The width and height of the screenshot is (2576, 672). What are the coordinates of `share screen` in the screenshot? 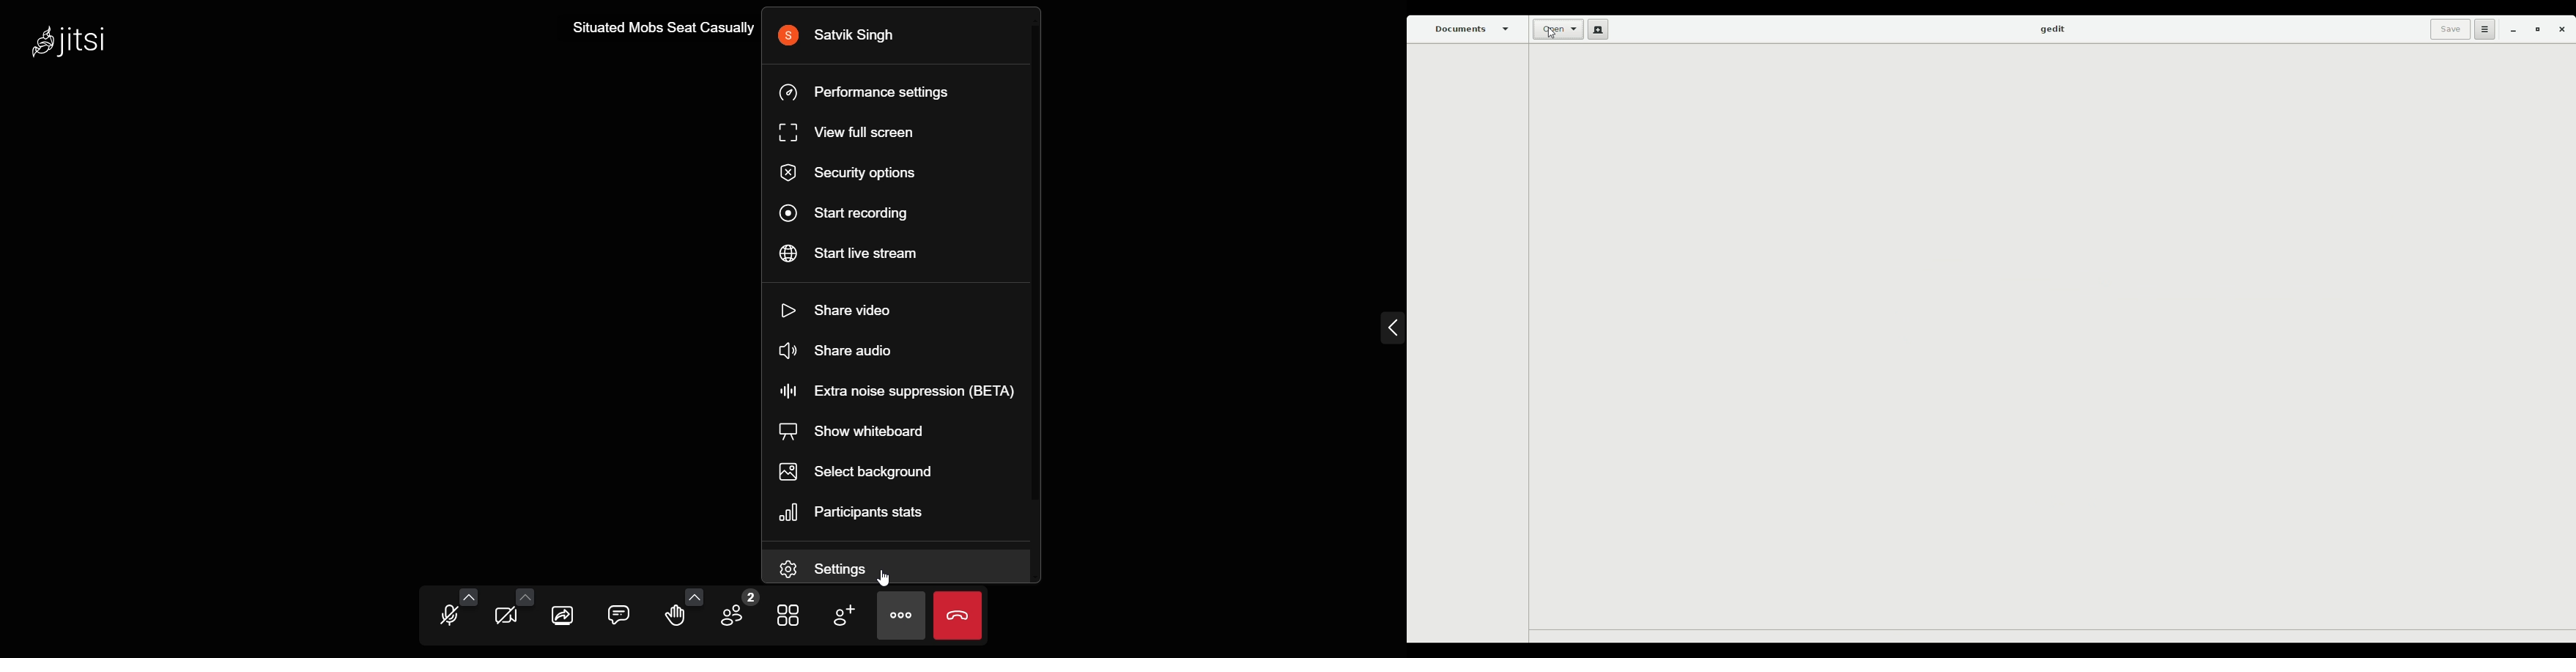 It's located at (566, 613).